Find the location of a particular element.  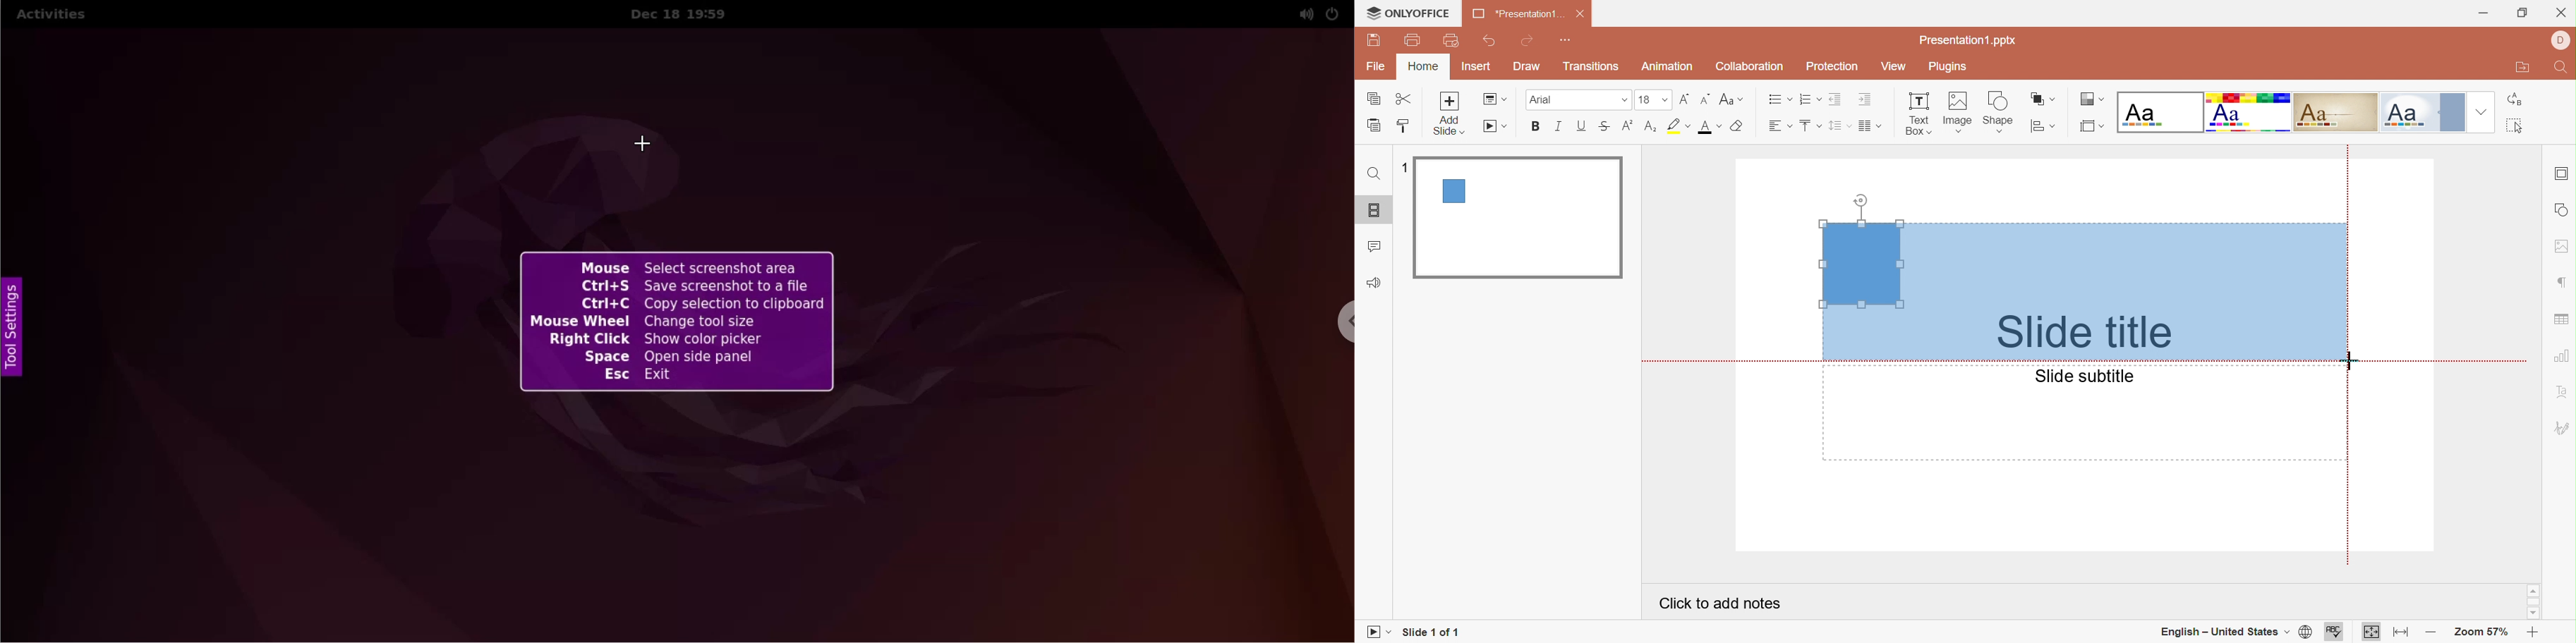

Table settings is located at coordinates (2561, 320).